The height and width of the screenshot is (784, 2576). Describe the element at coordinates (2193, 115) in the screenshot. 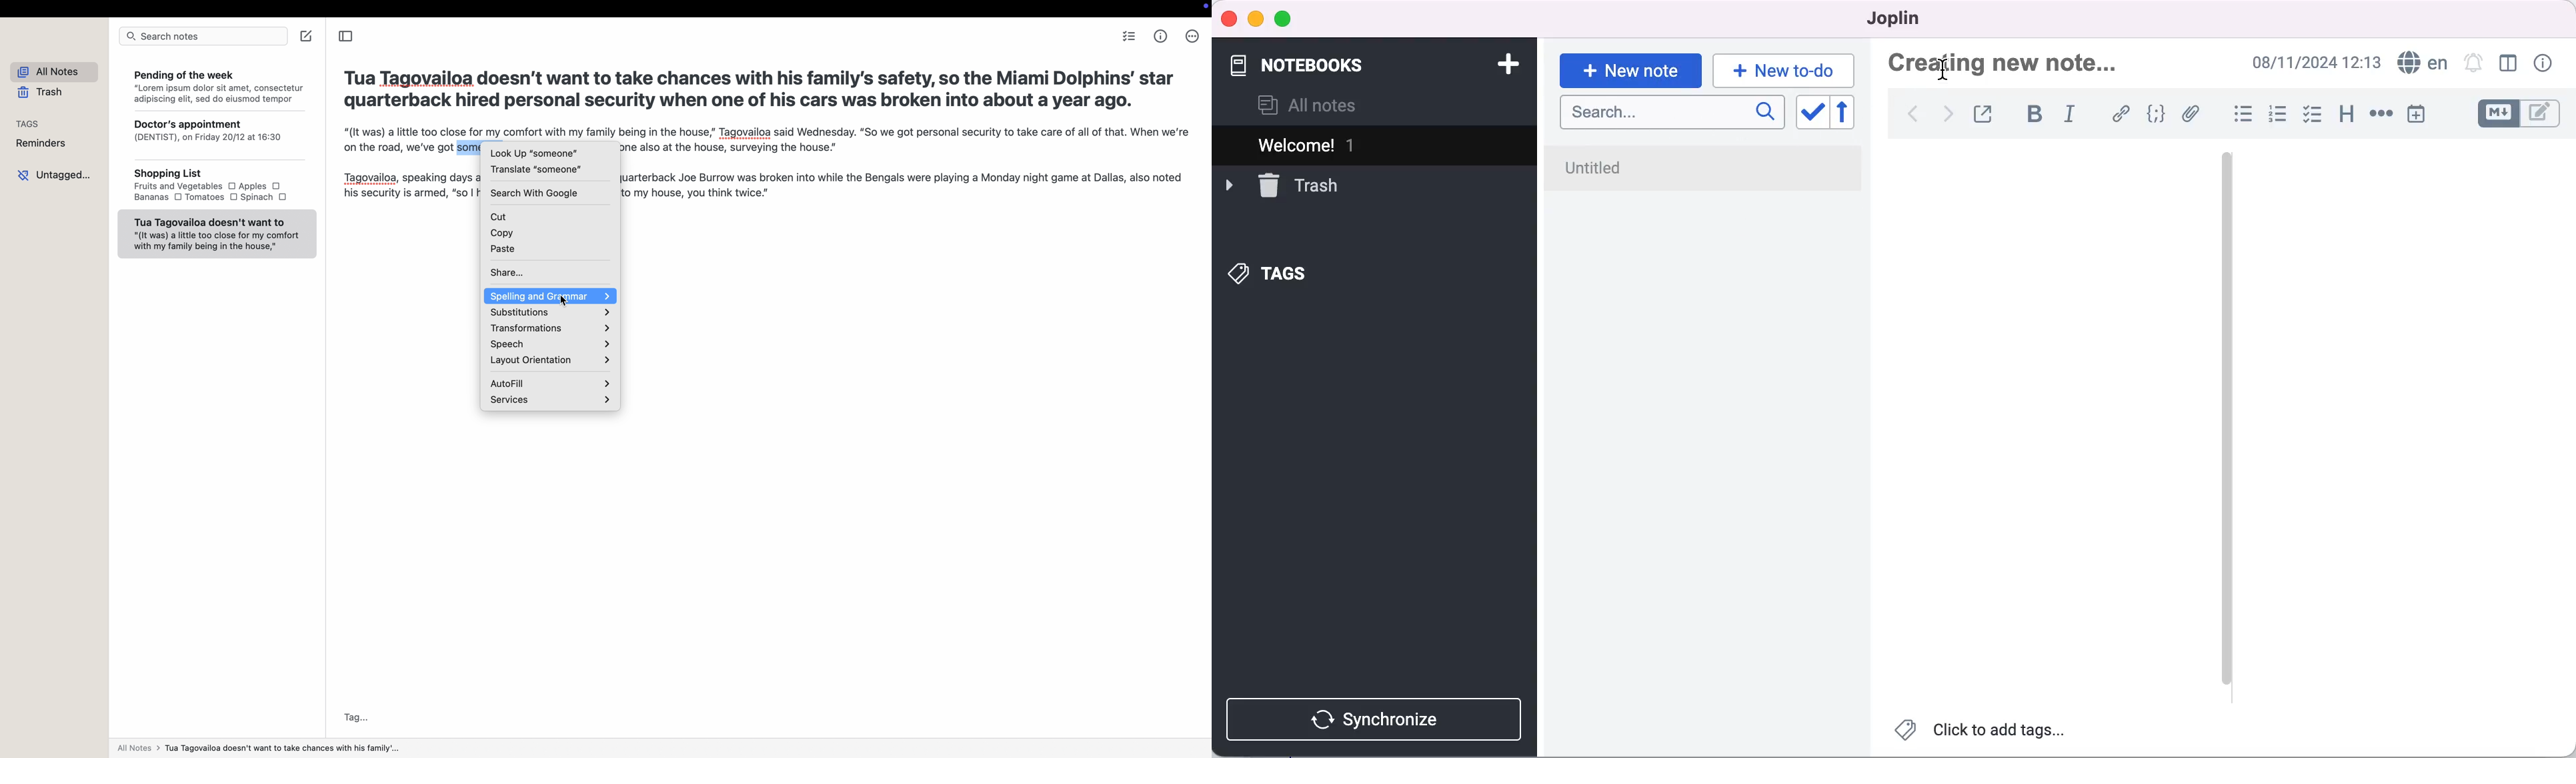

I see `add file` at that location.